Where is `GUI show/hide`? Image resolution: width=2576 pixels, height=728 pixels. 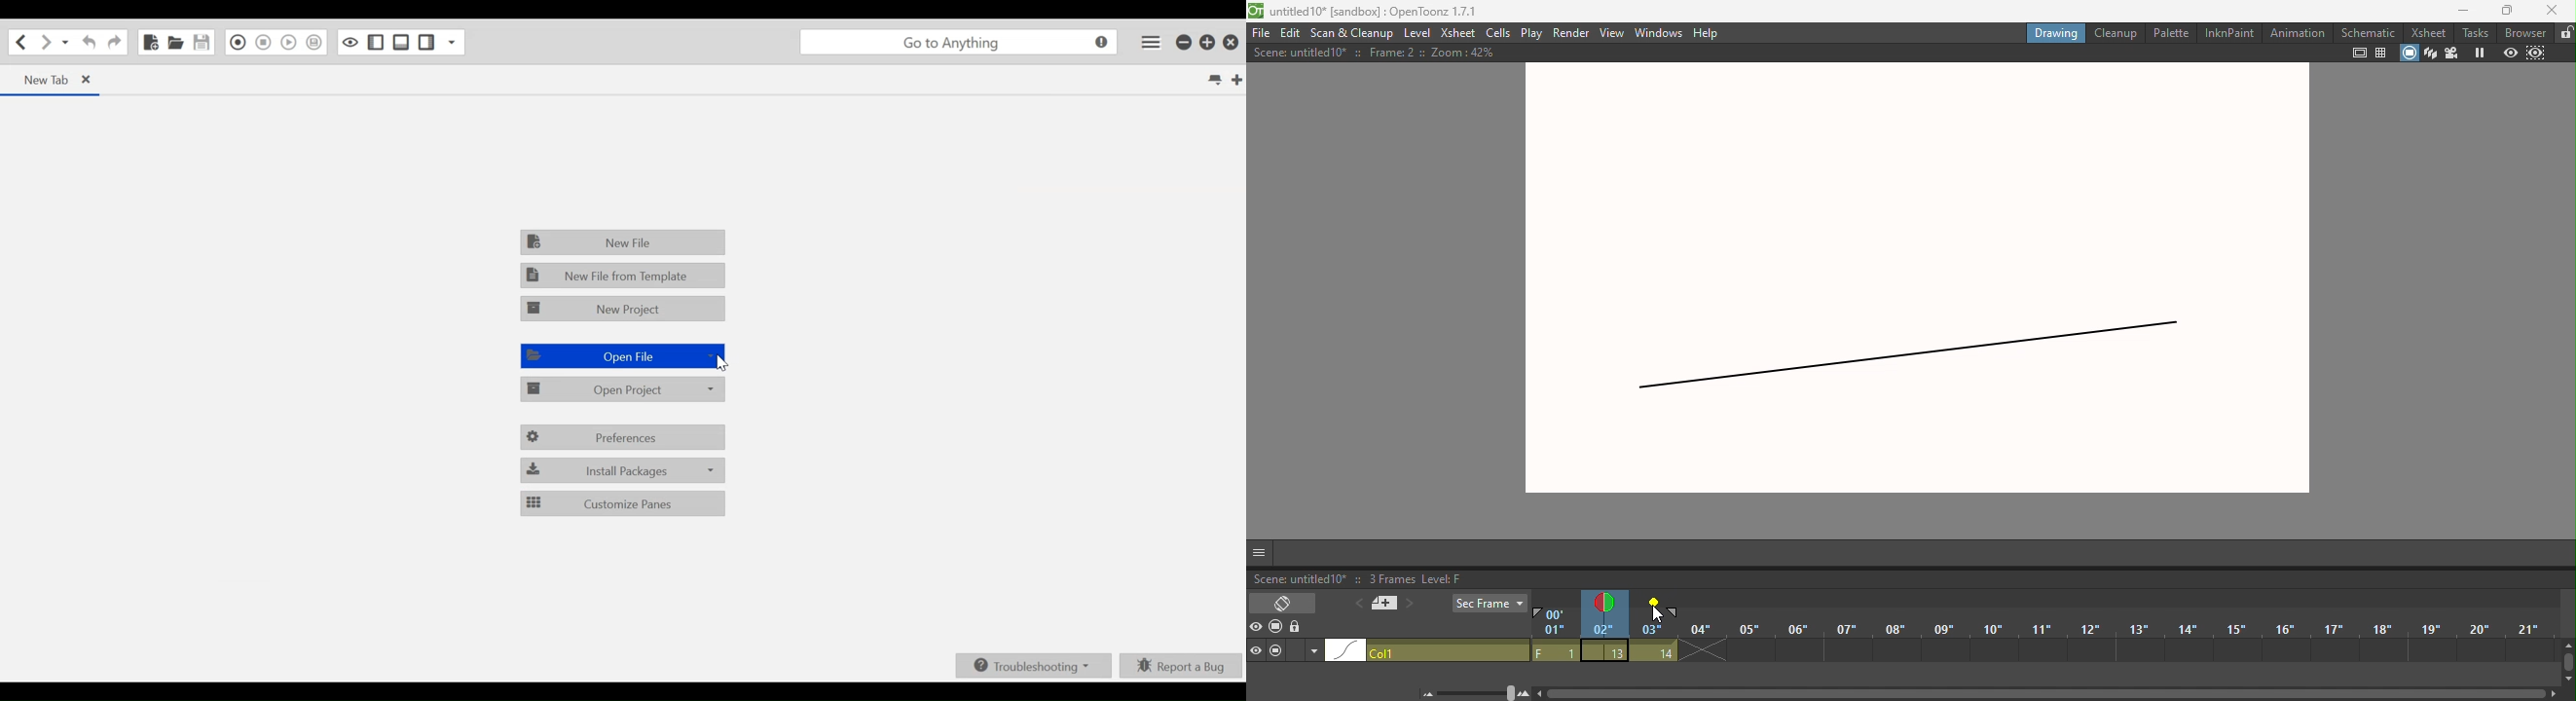 GUI show/hide is located at coordinates (1259, 553).